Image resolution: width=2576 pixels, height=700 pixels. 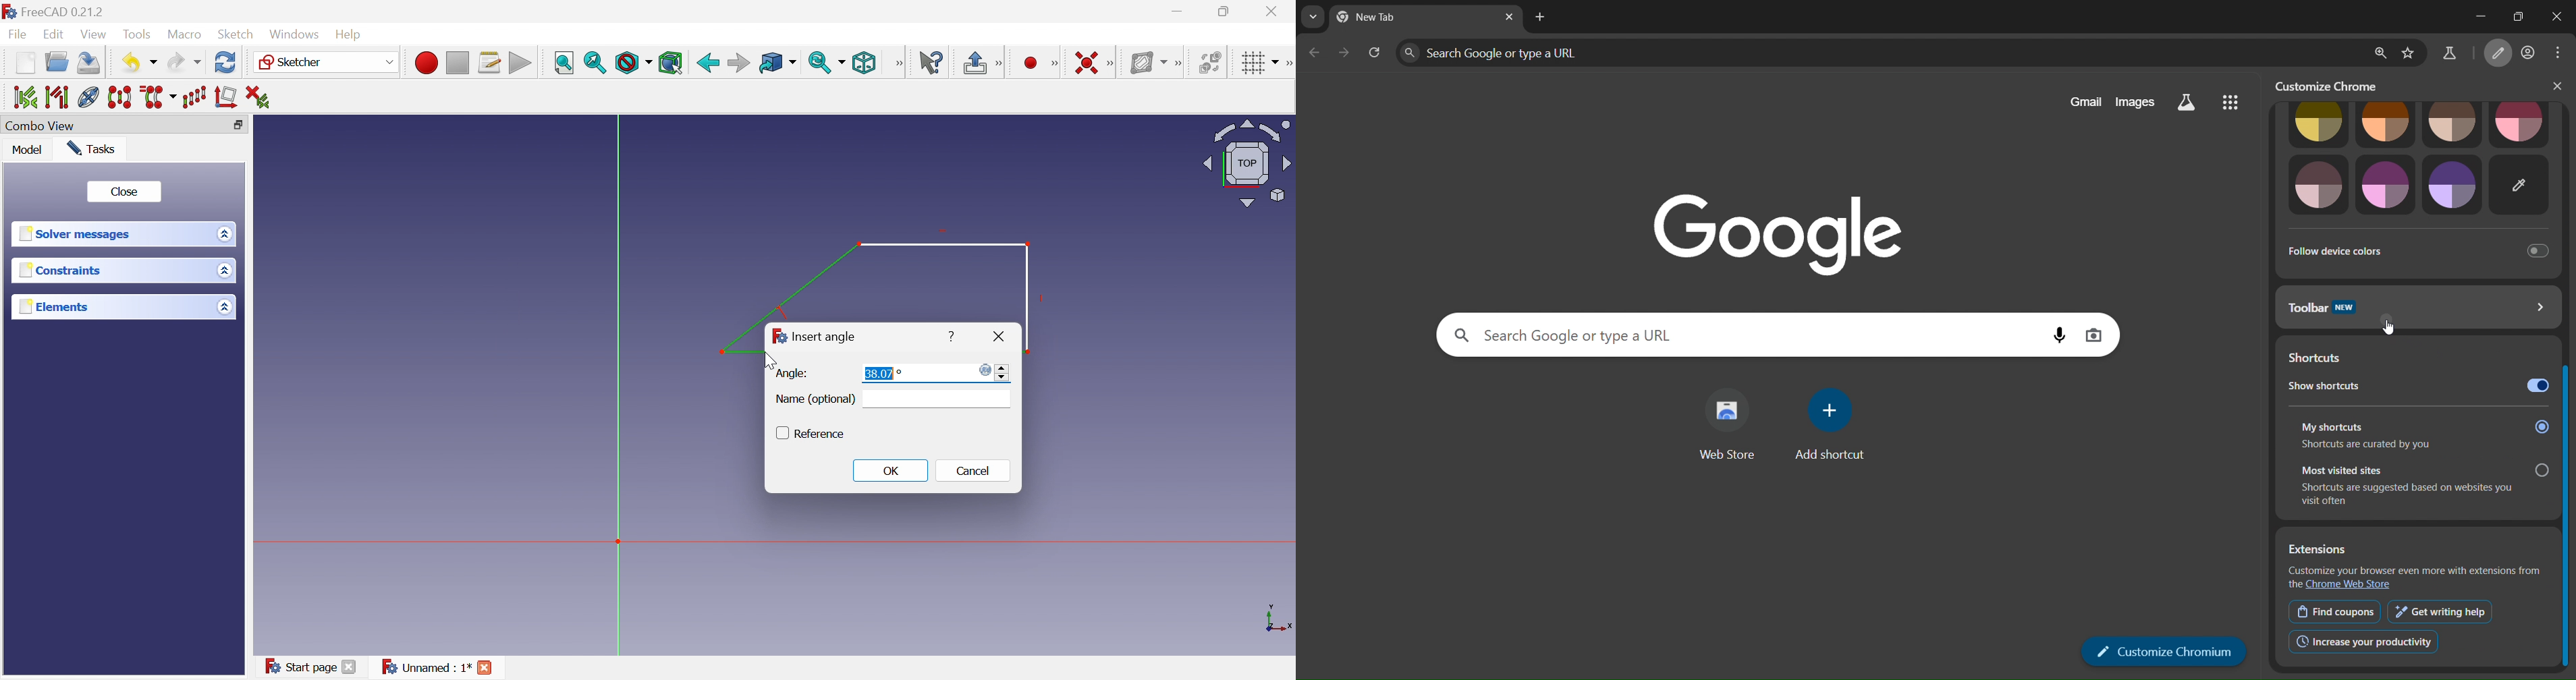 I want to click on Sync view, so click(x=820, y=63).